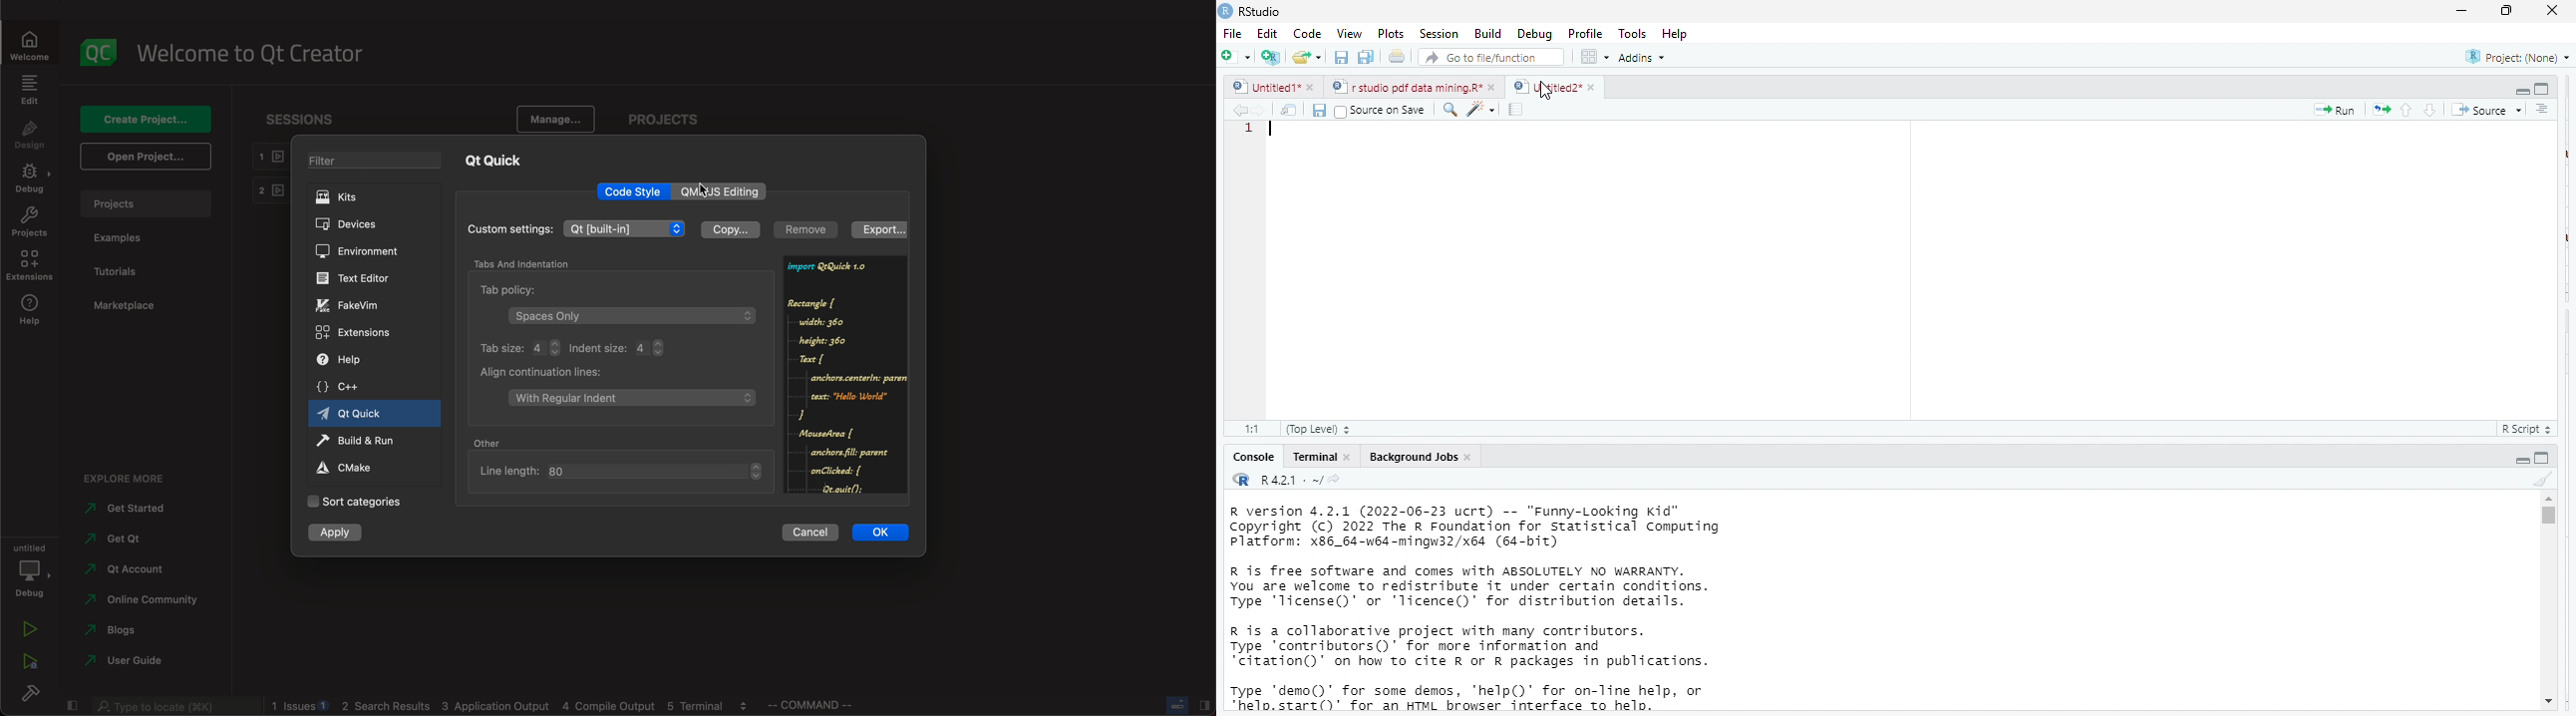 This screenshot has width=2576, height=728. Describe the element at coordinates (1308, 59) in the screenshot. I see `open an existing file` at that location.